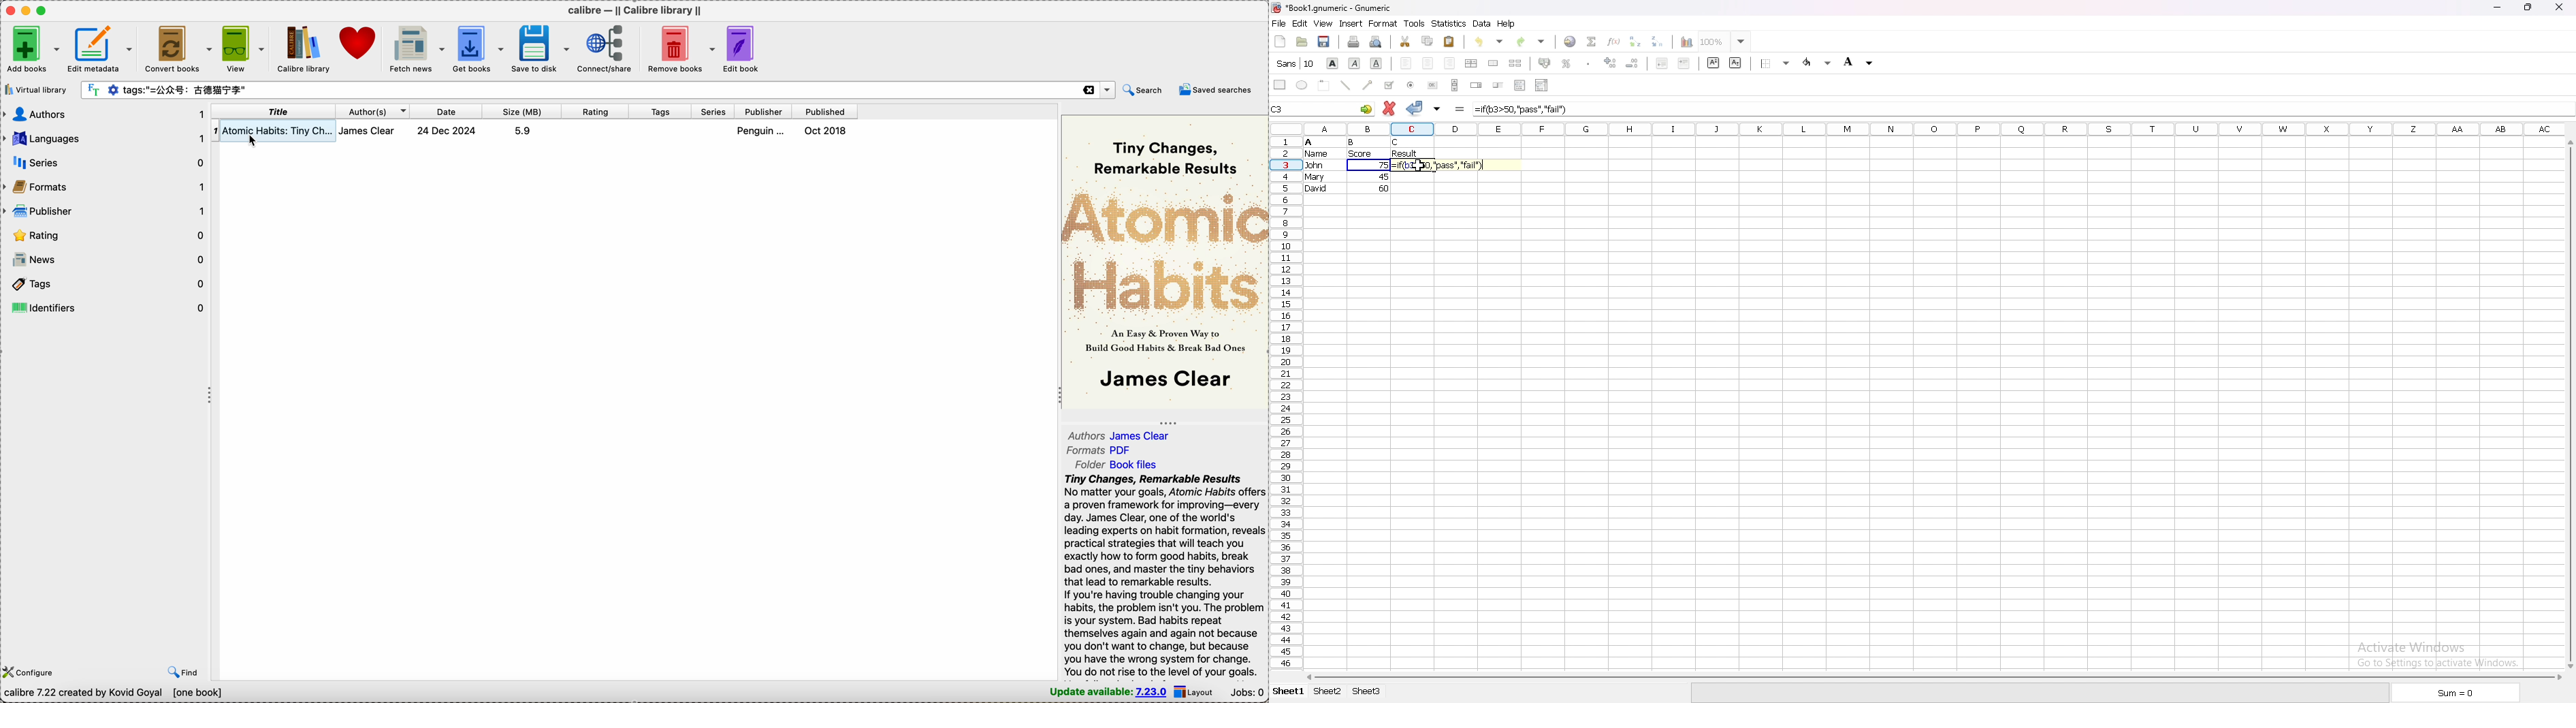 The width and height of the screenshot is (2576, 728). Describe the element at coordinates (742, 50) in the screenshot. I see `edit book` at that location.